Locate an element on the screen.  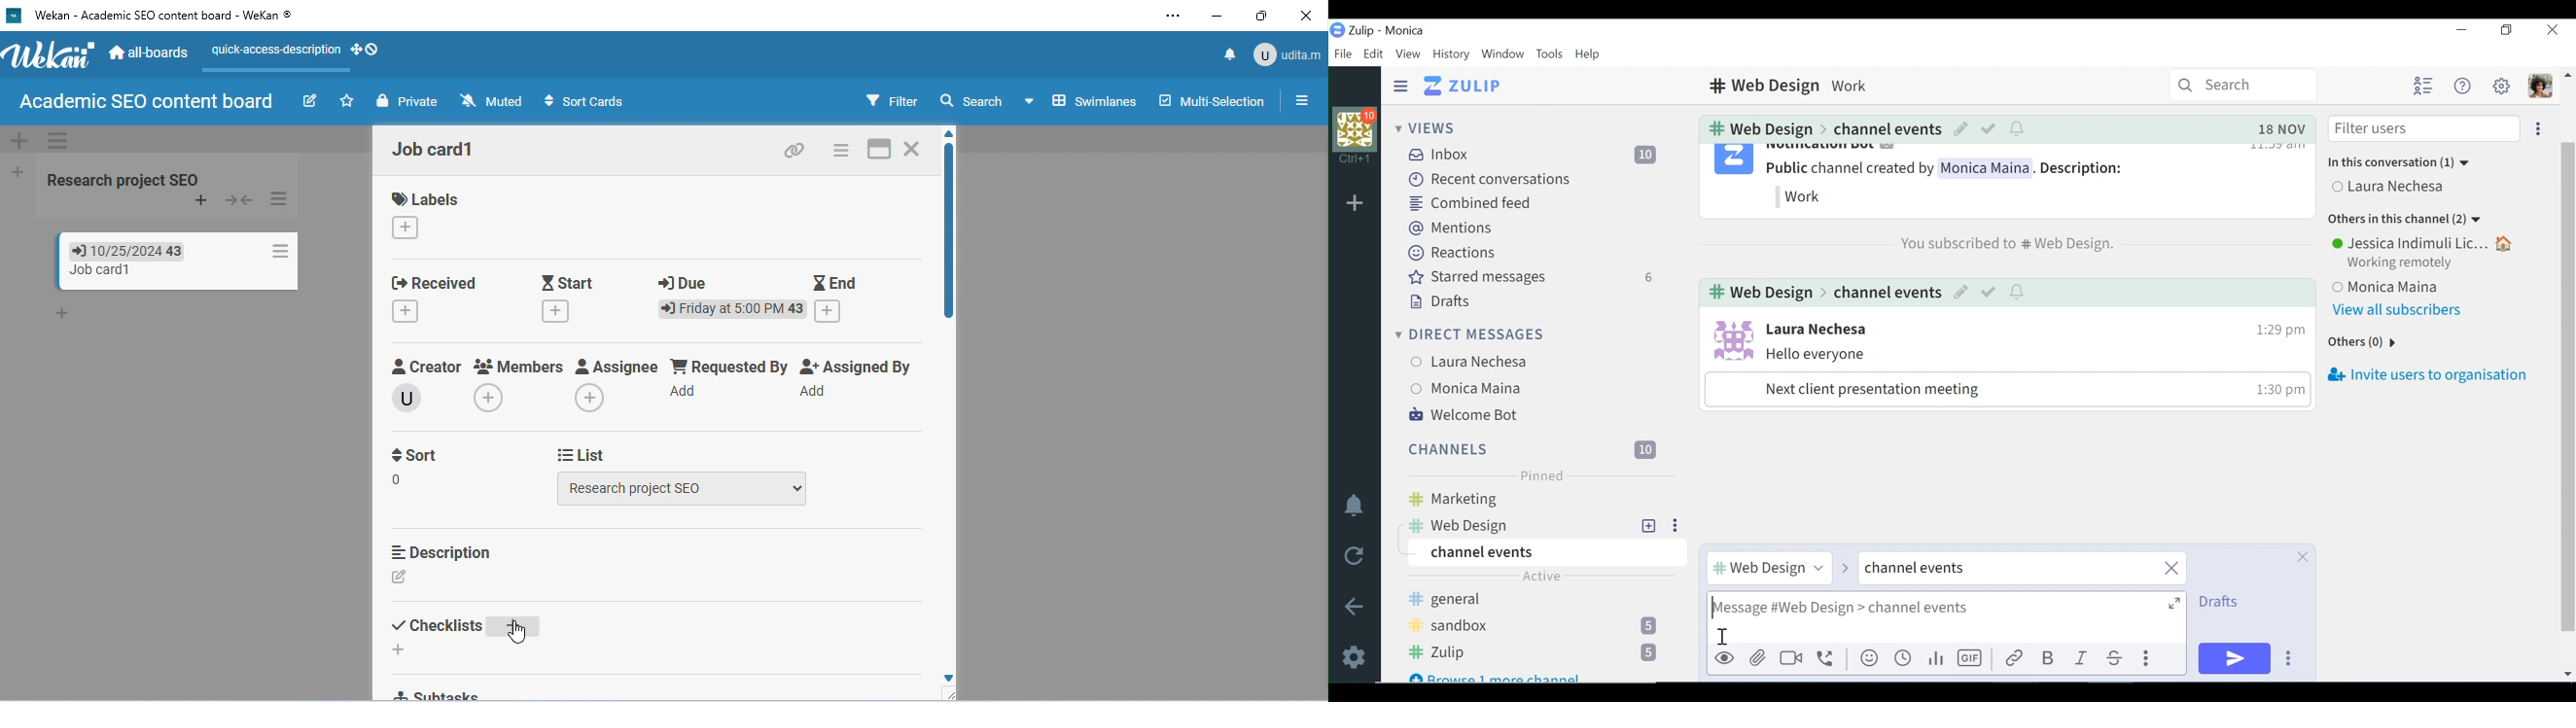
add checklist is located at coordinates (512, 626).